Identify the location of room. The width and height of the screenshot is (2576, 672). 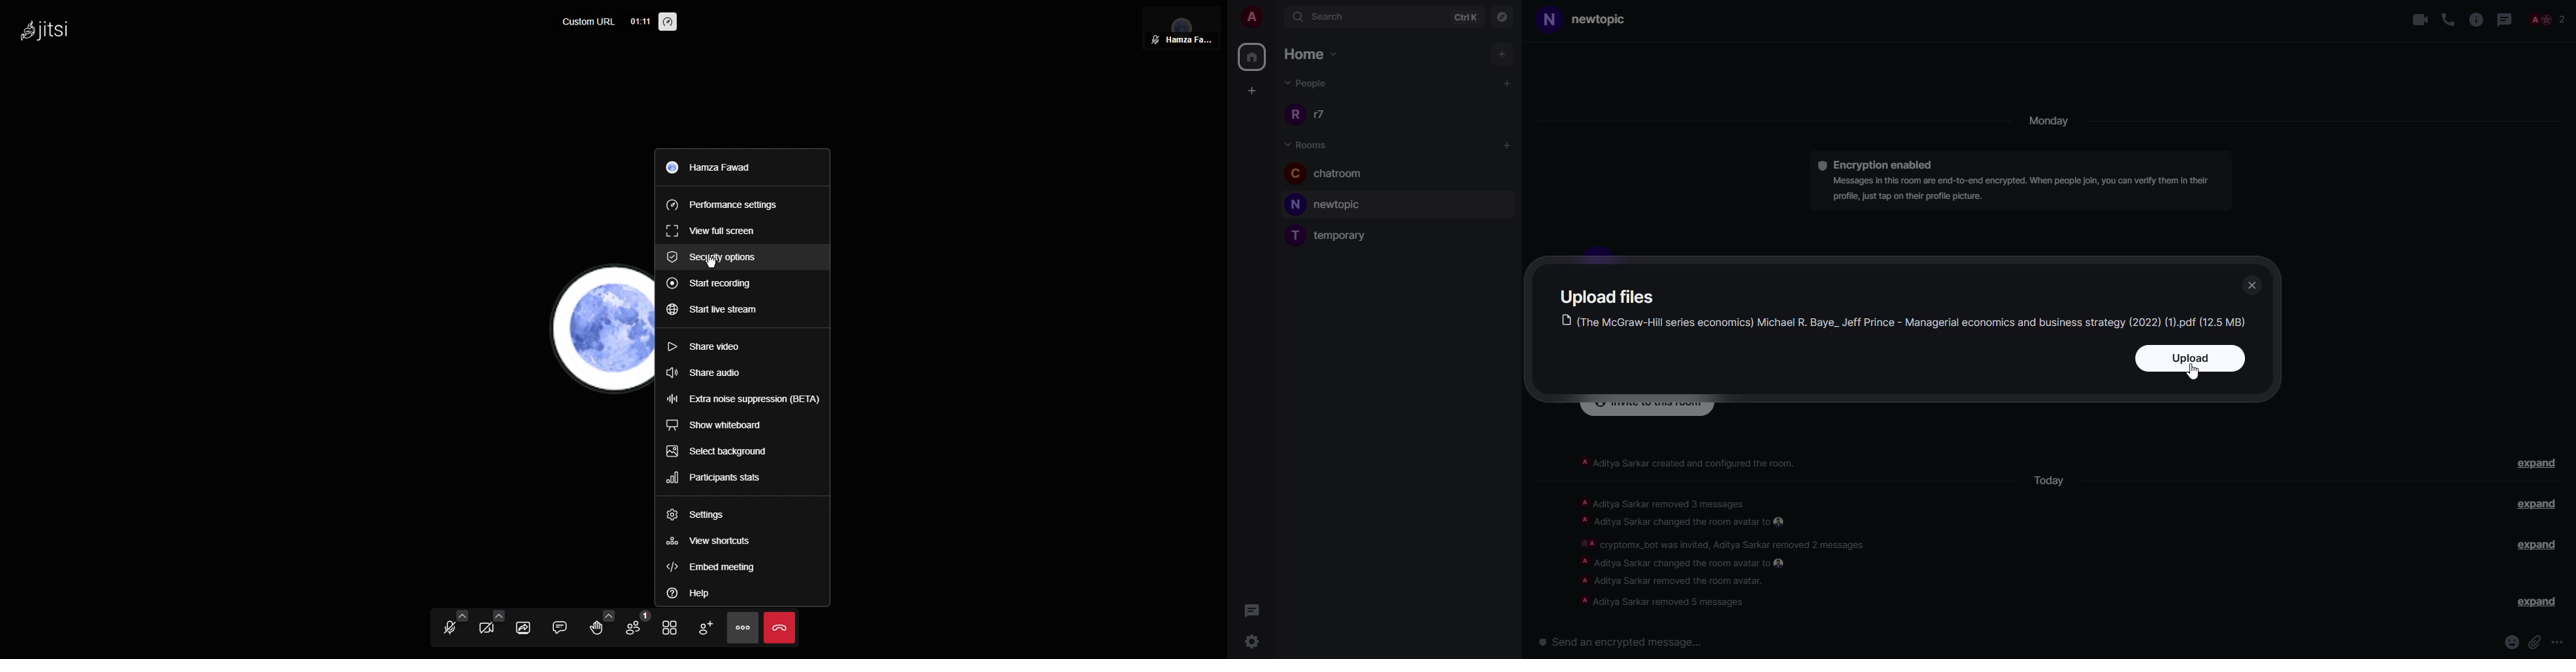
(1337, 235).